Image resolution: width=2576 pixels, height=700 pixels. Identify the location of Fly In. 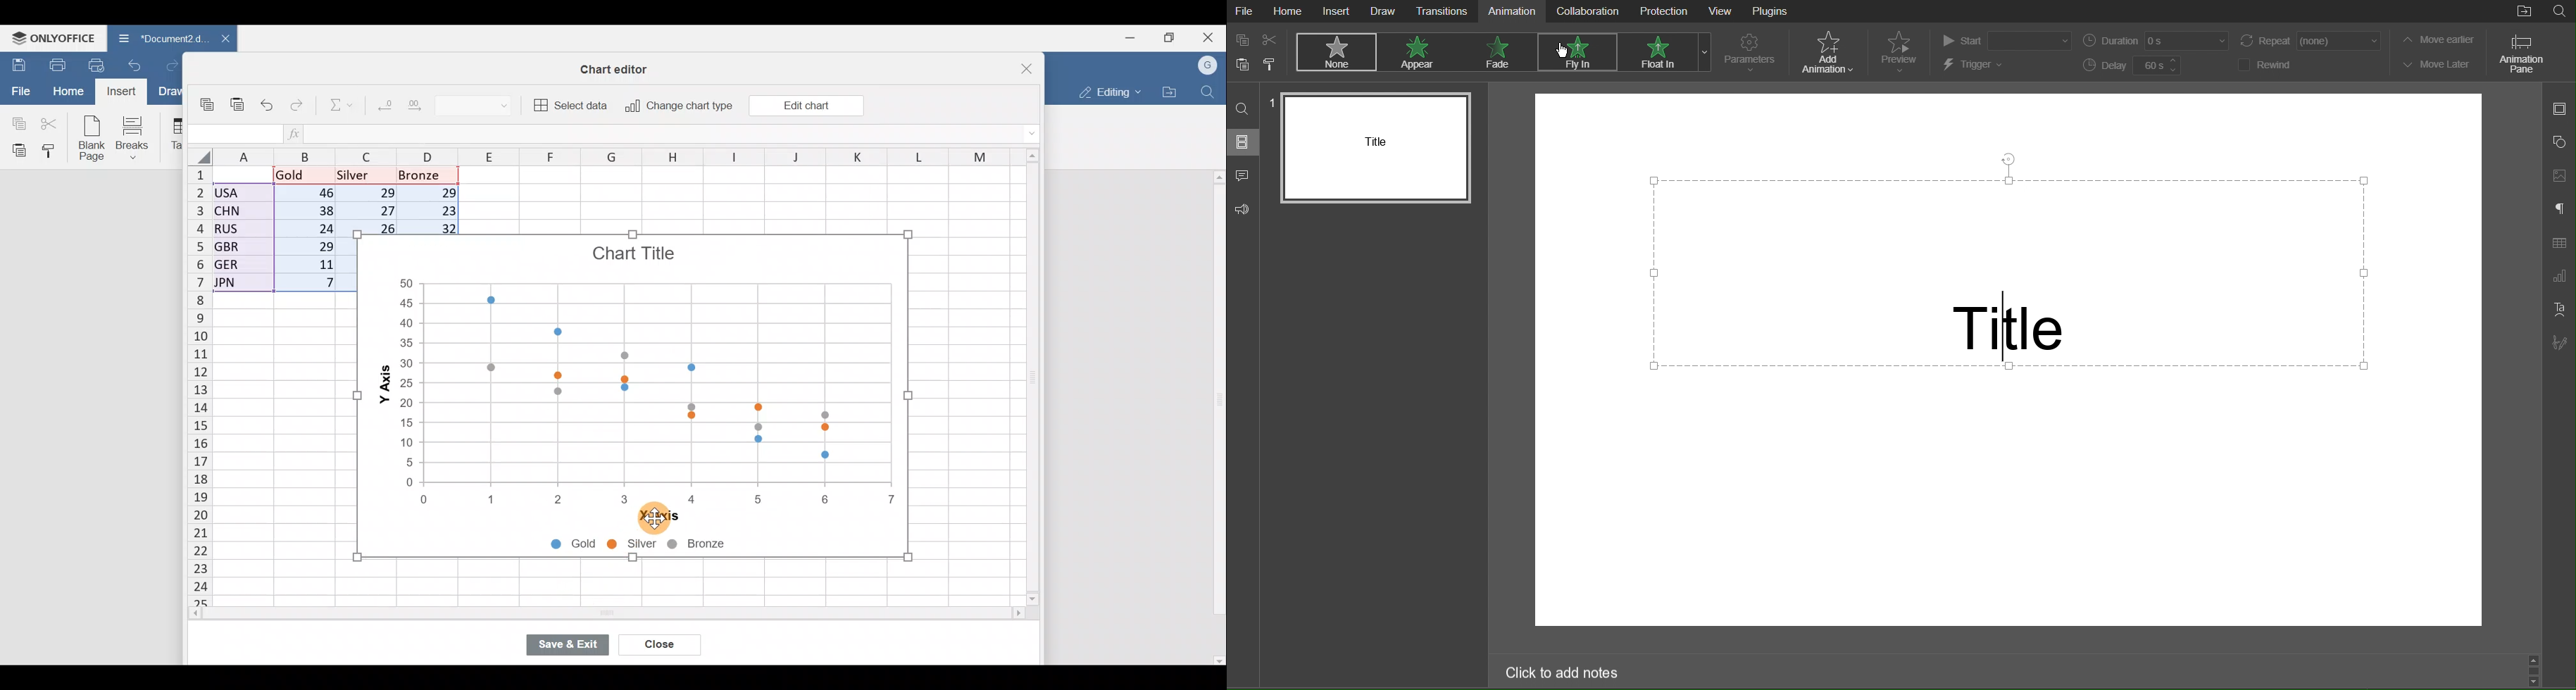
(1575, 54).